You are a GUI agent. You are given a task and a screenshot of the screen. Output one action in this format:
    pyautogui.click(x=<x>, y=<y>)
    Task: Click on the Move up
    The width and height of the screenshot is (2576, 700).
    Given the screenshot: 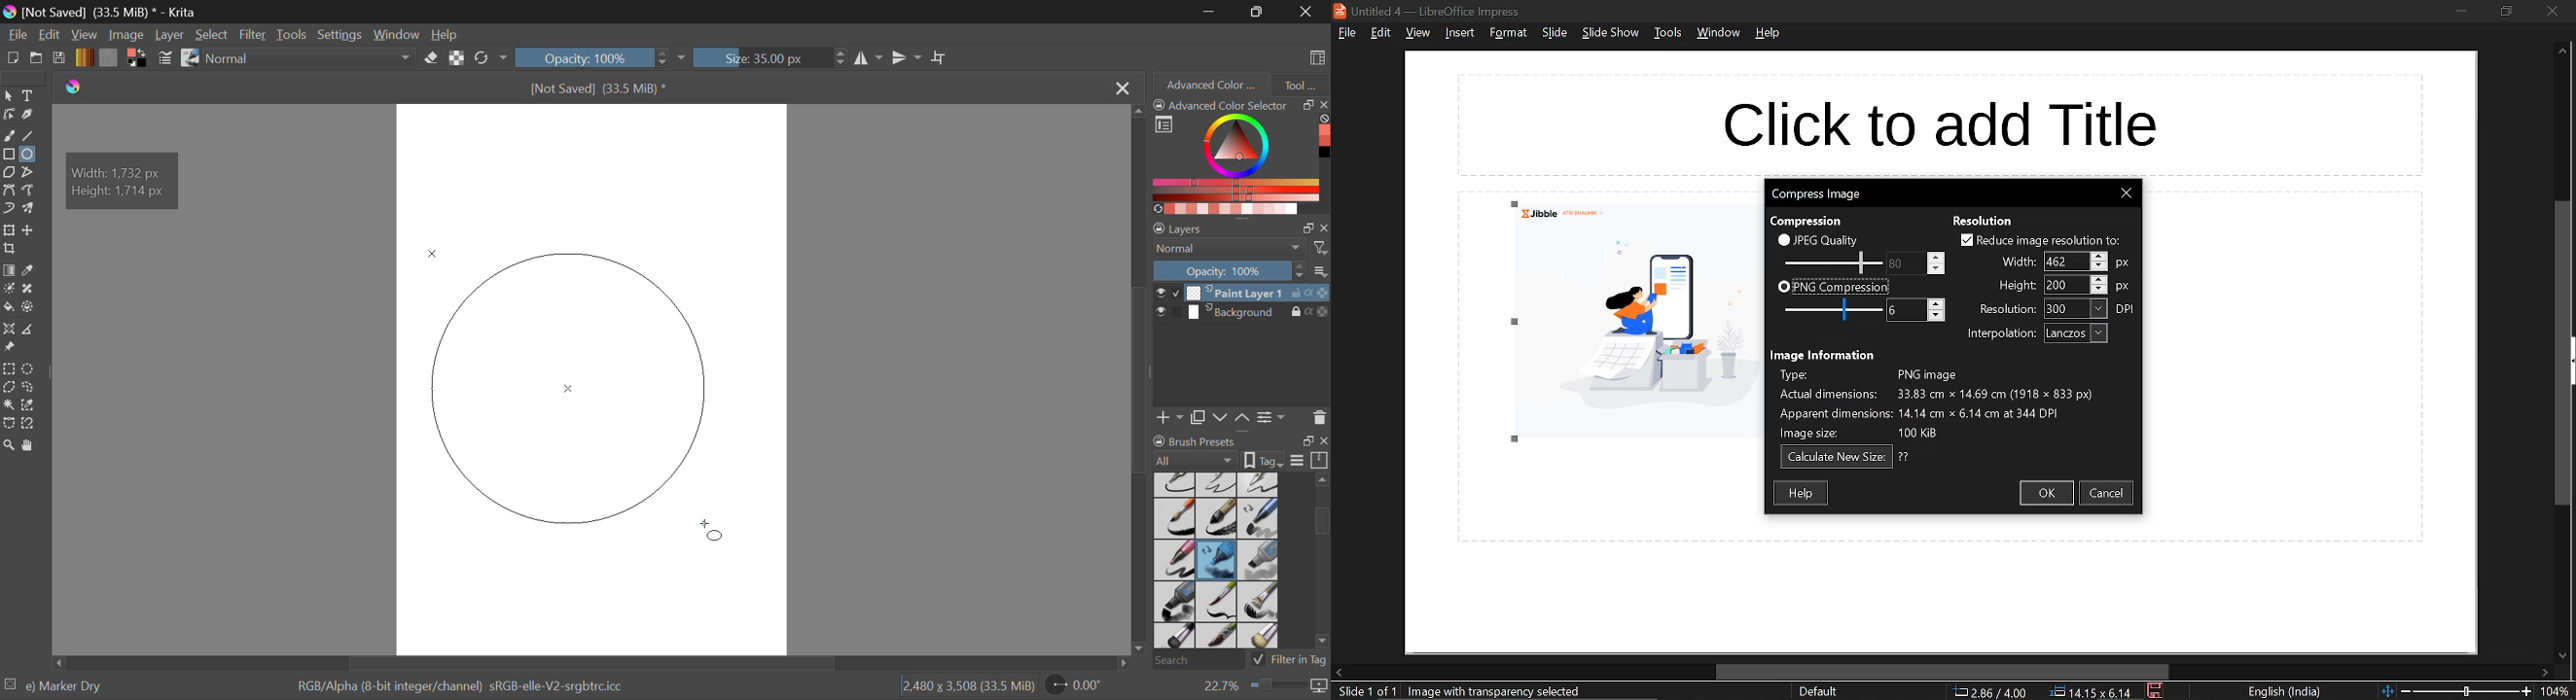 What is the action you would take?
    pyautogui.click(x=2562, y=52)
    